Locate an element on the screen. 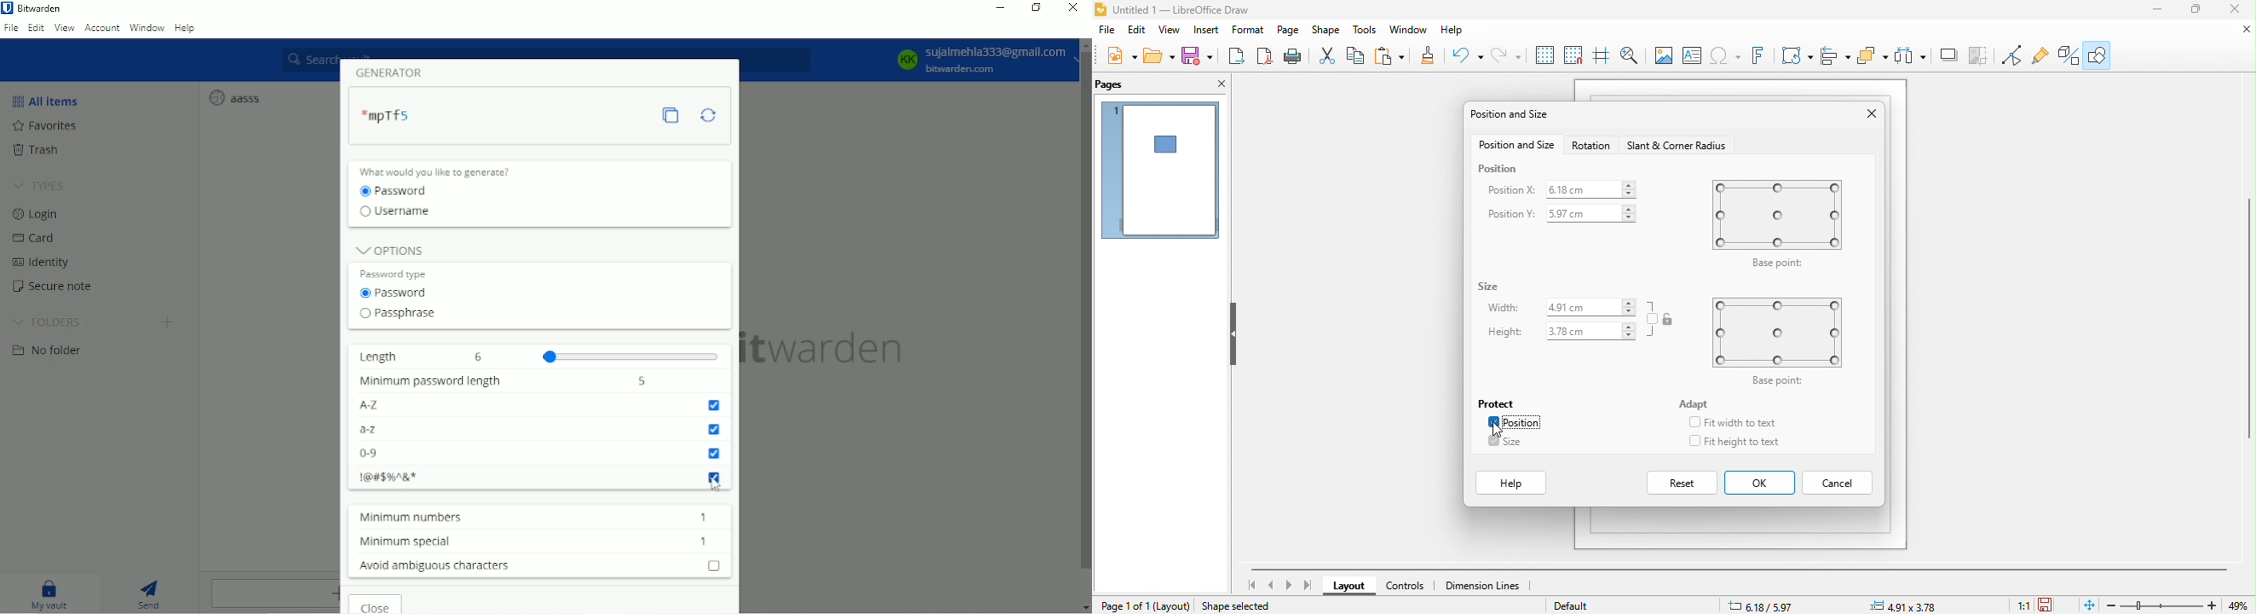 This screenshot has height=616, width=2268. show draw function is located at coordinates (2097, 54).